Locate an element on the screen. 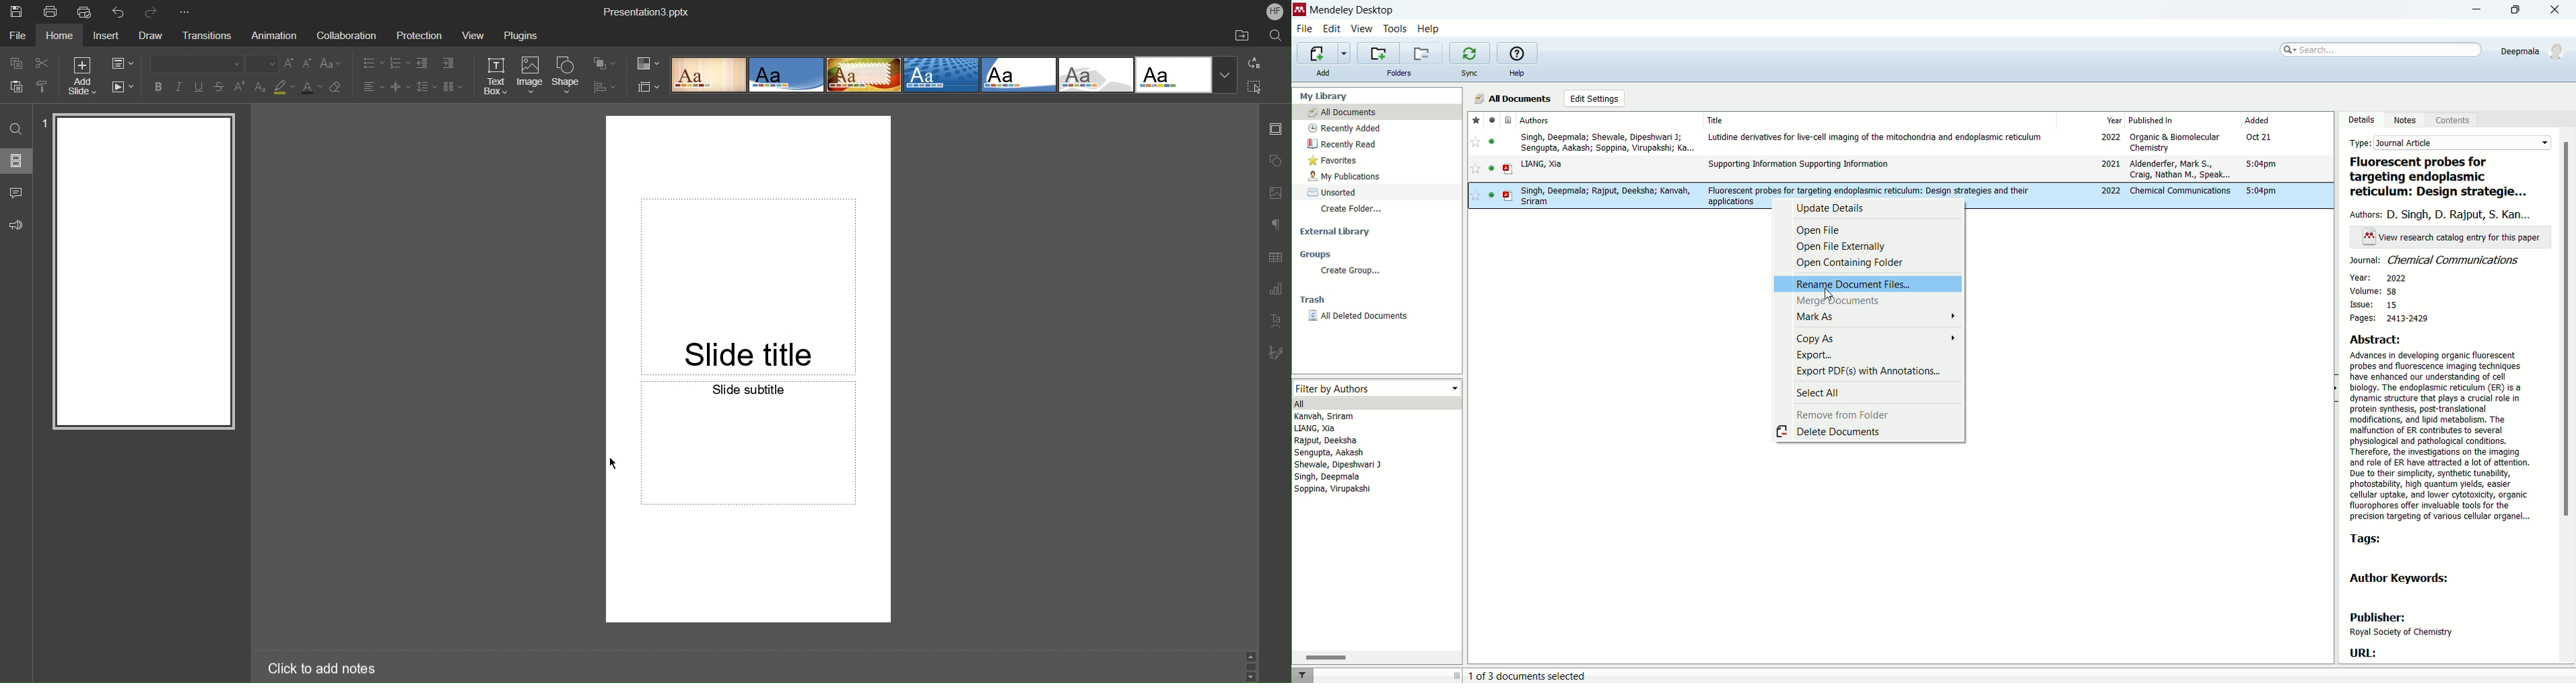 This screenshot has height=700, width=2576. Line Spacing  is located at coordinates (425, 88).